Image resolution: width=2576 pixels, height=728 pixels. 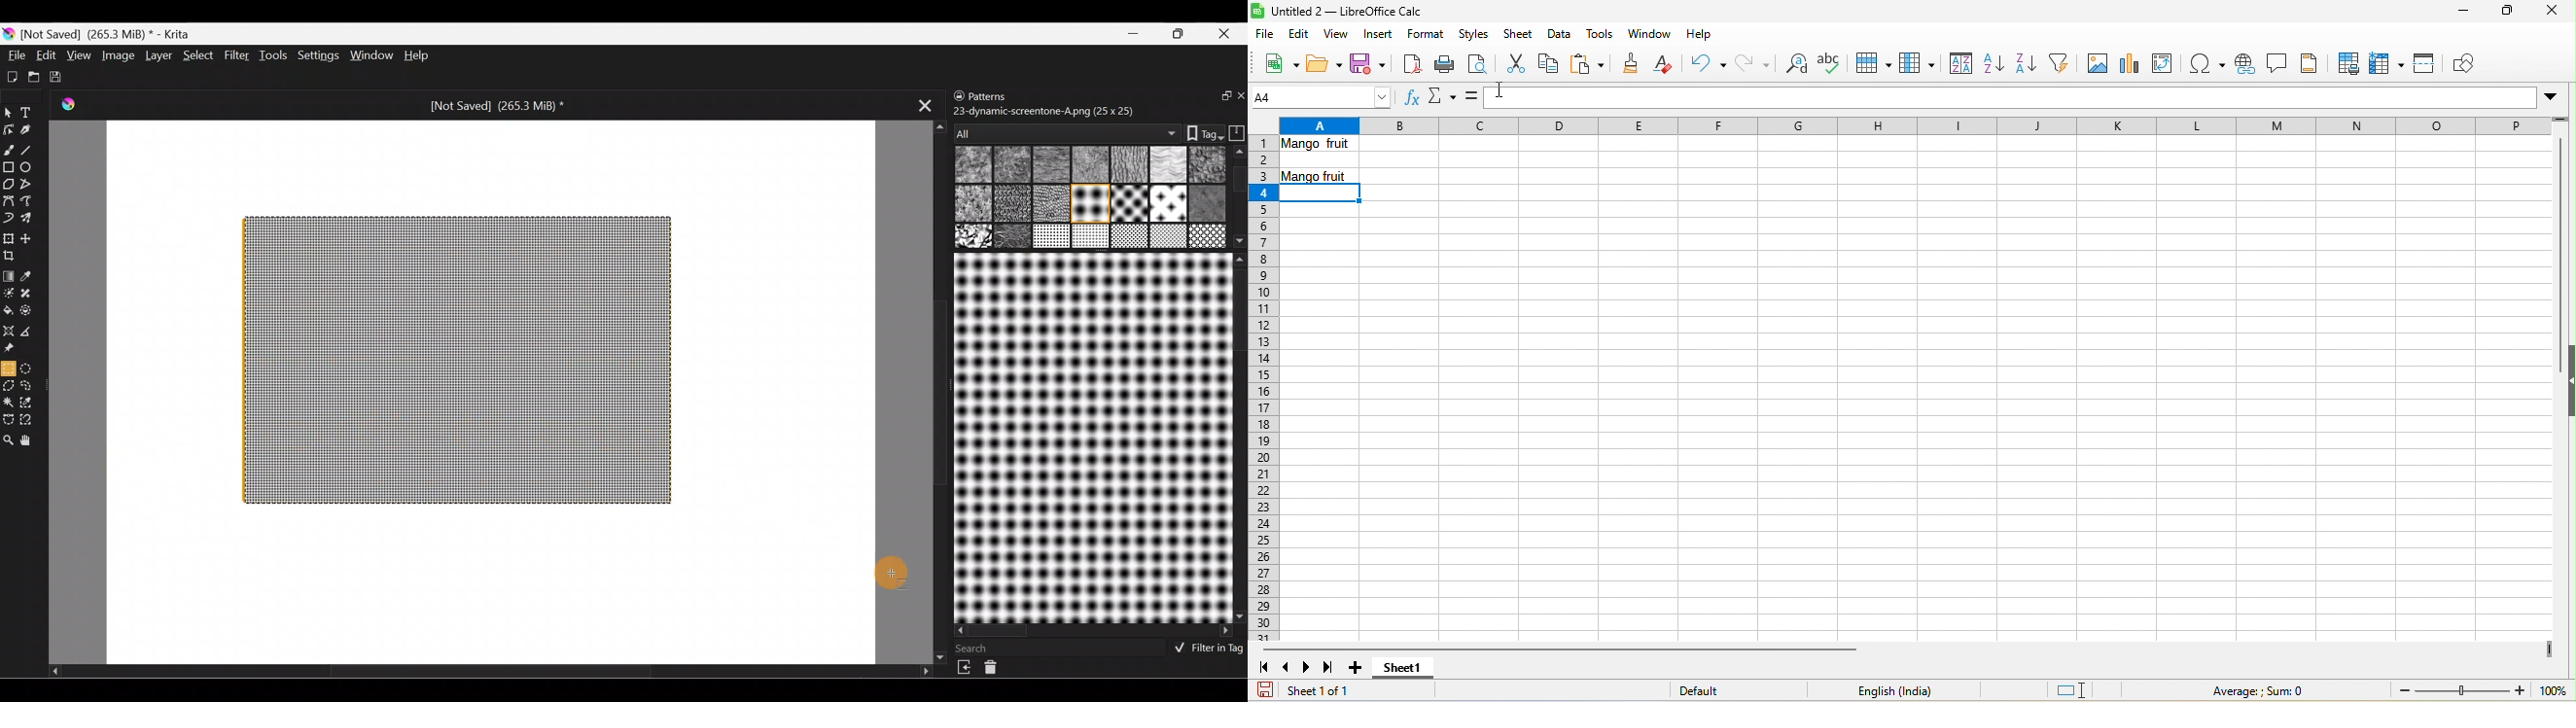 What do you see at coordinates (490, 675) in the screenshot?
I see `Scroll tab` at bounding box center [490, 675].